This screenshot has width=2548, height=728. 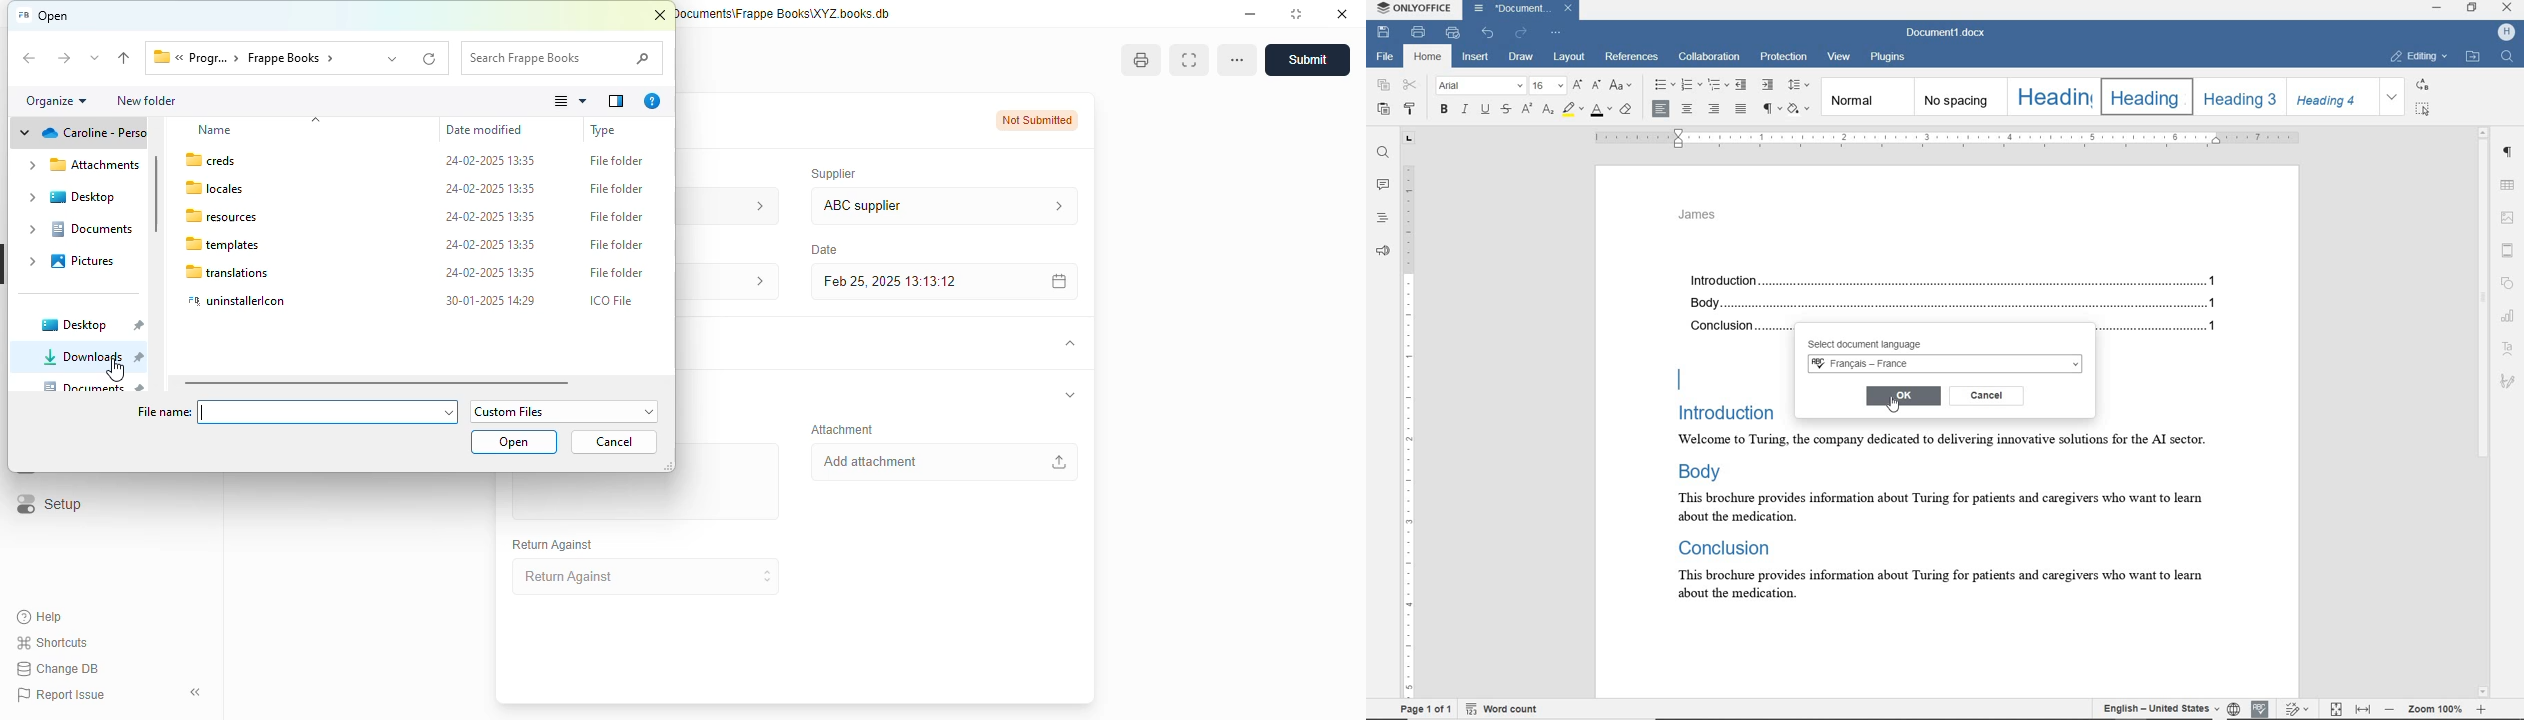 What do you see at coordinates (227, 272) in the screenshot?
I see `translations` at bounding box center [227, 272].